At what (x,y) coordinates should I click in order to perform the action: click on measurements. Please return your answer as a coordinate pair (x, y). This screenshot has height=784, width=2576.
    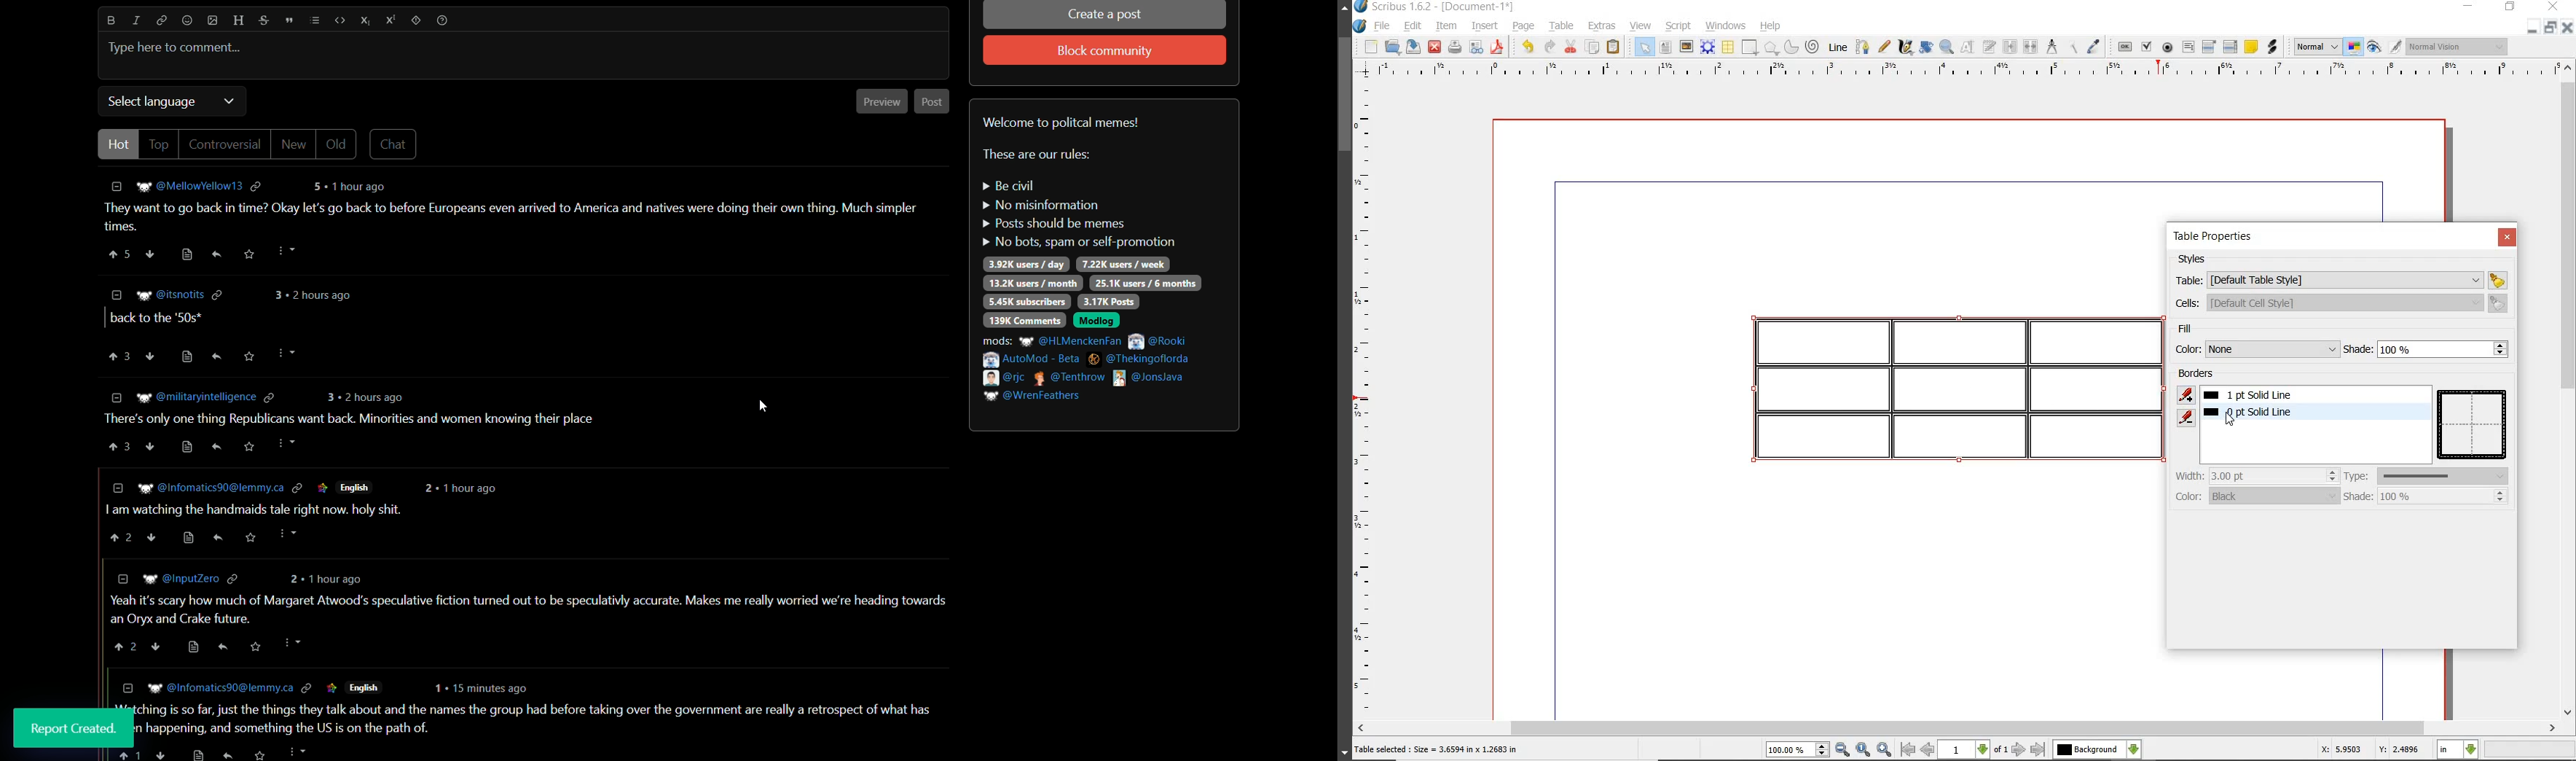
    Looking at the image, I should click on (2052, 46).